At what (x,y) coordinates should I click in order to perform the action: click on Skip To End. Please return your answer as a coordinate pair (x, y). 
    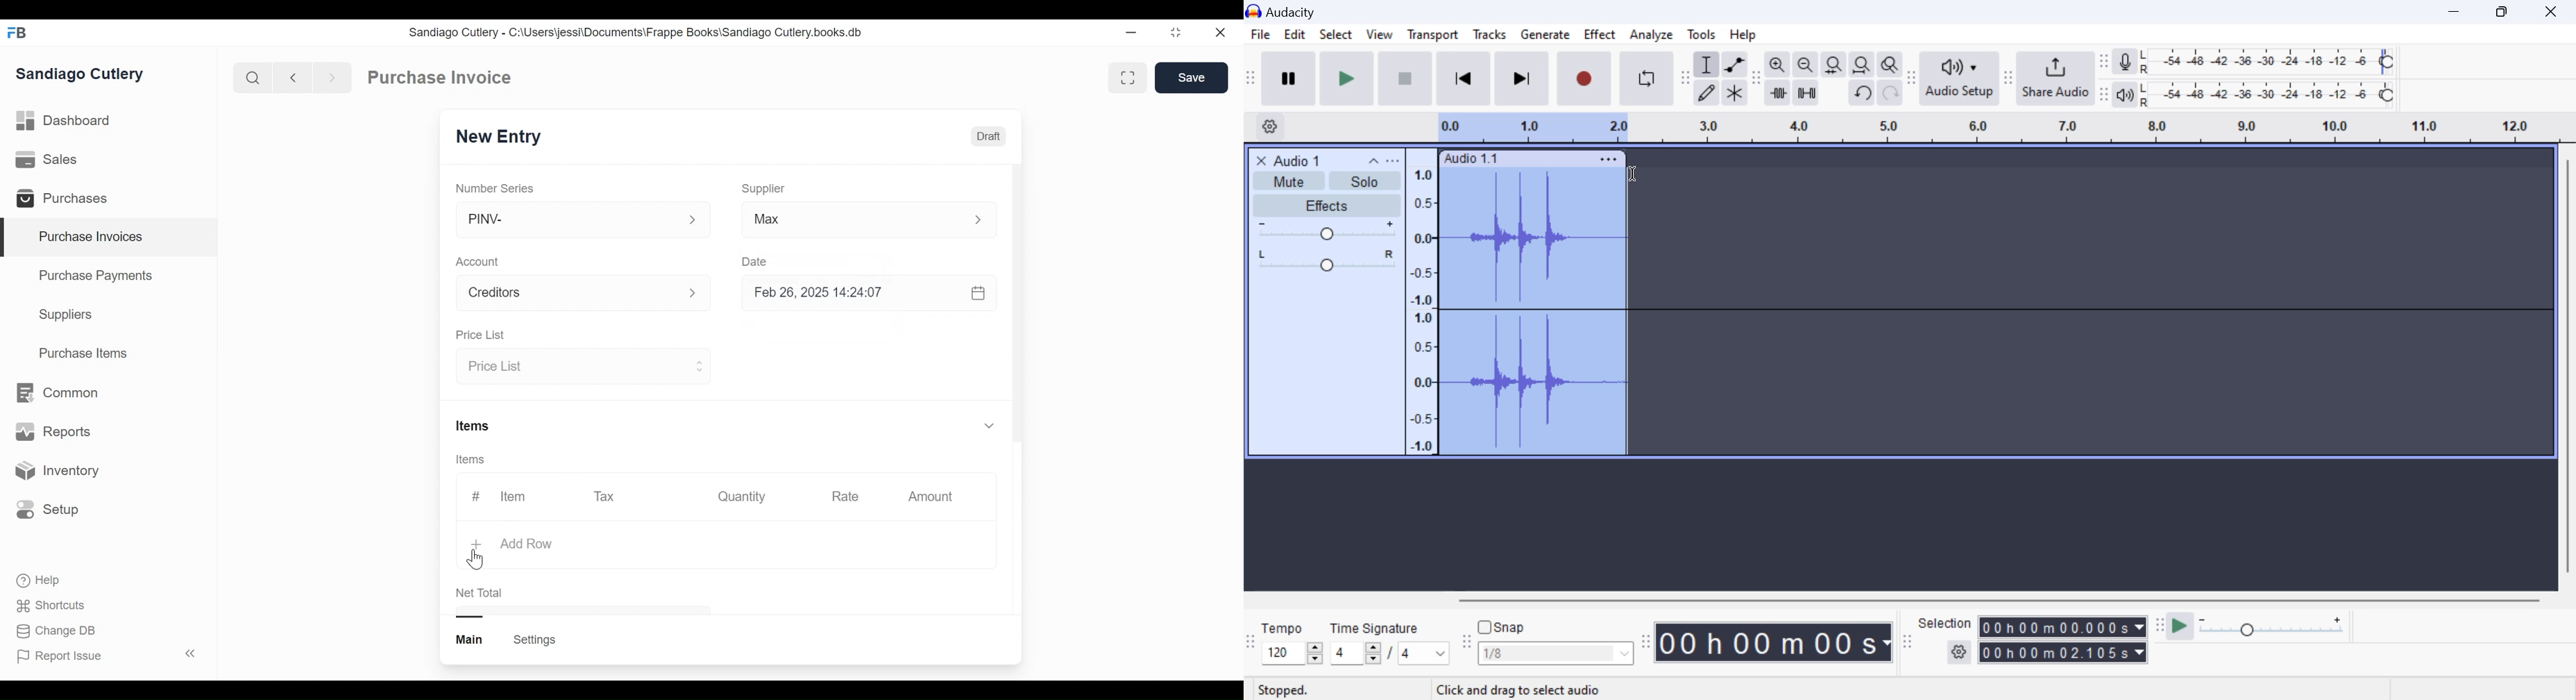
    Looking at the image, I should click on (1520, 81).